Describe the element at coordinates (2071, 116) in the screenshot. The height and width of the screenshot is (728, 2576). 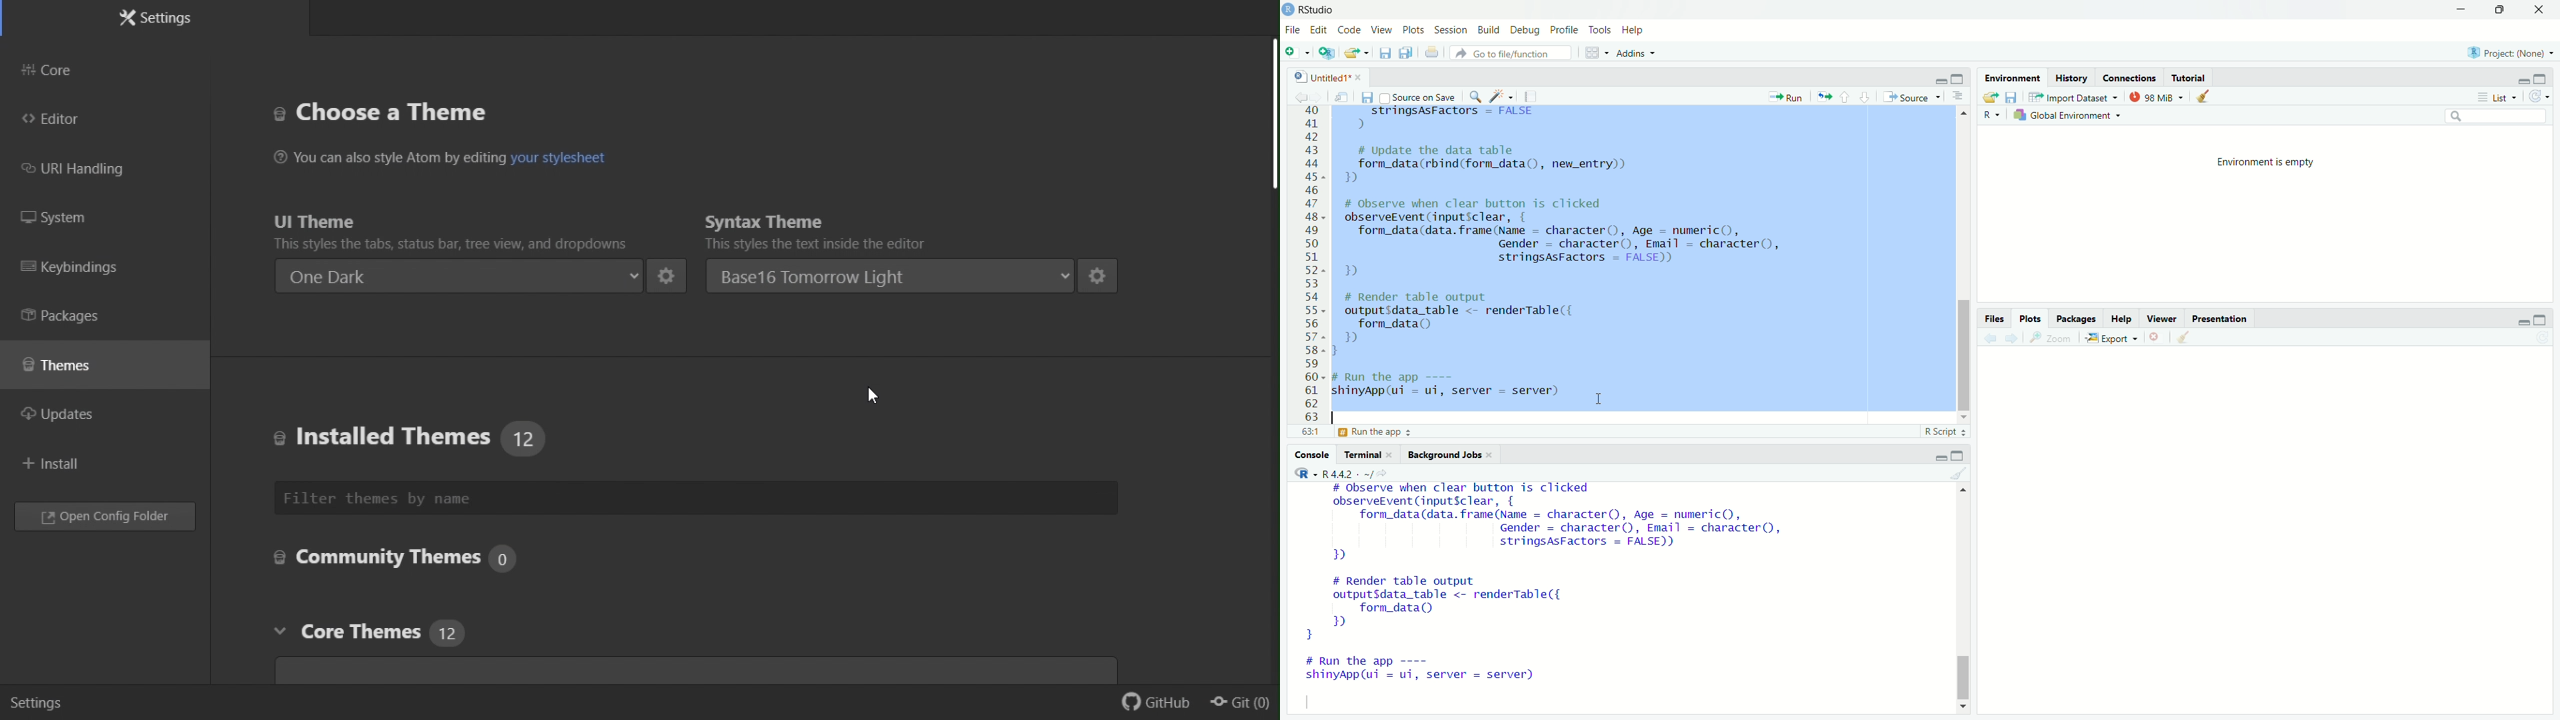
I see `global environment` at that location.